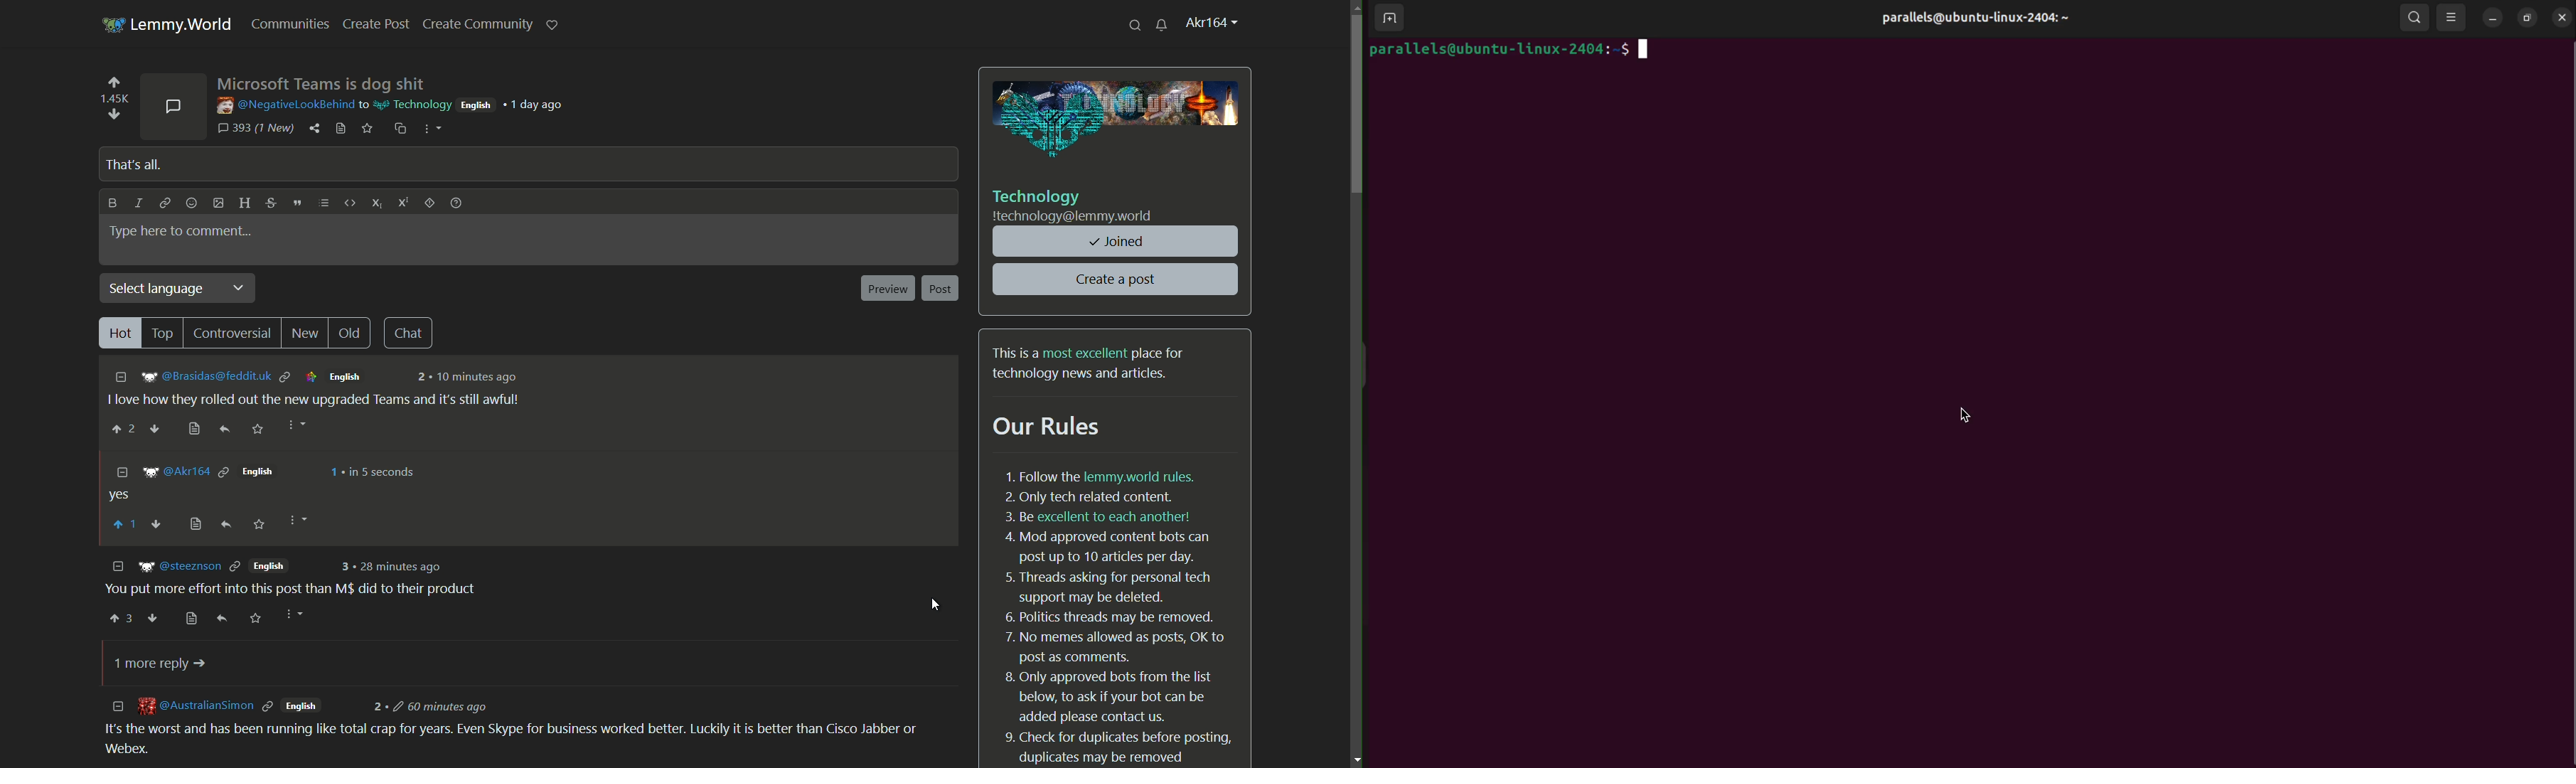  What do you see at coordinates (368, 129) in the screenshot?
I see `save` at bounding box center [368, 129].